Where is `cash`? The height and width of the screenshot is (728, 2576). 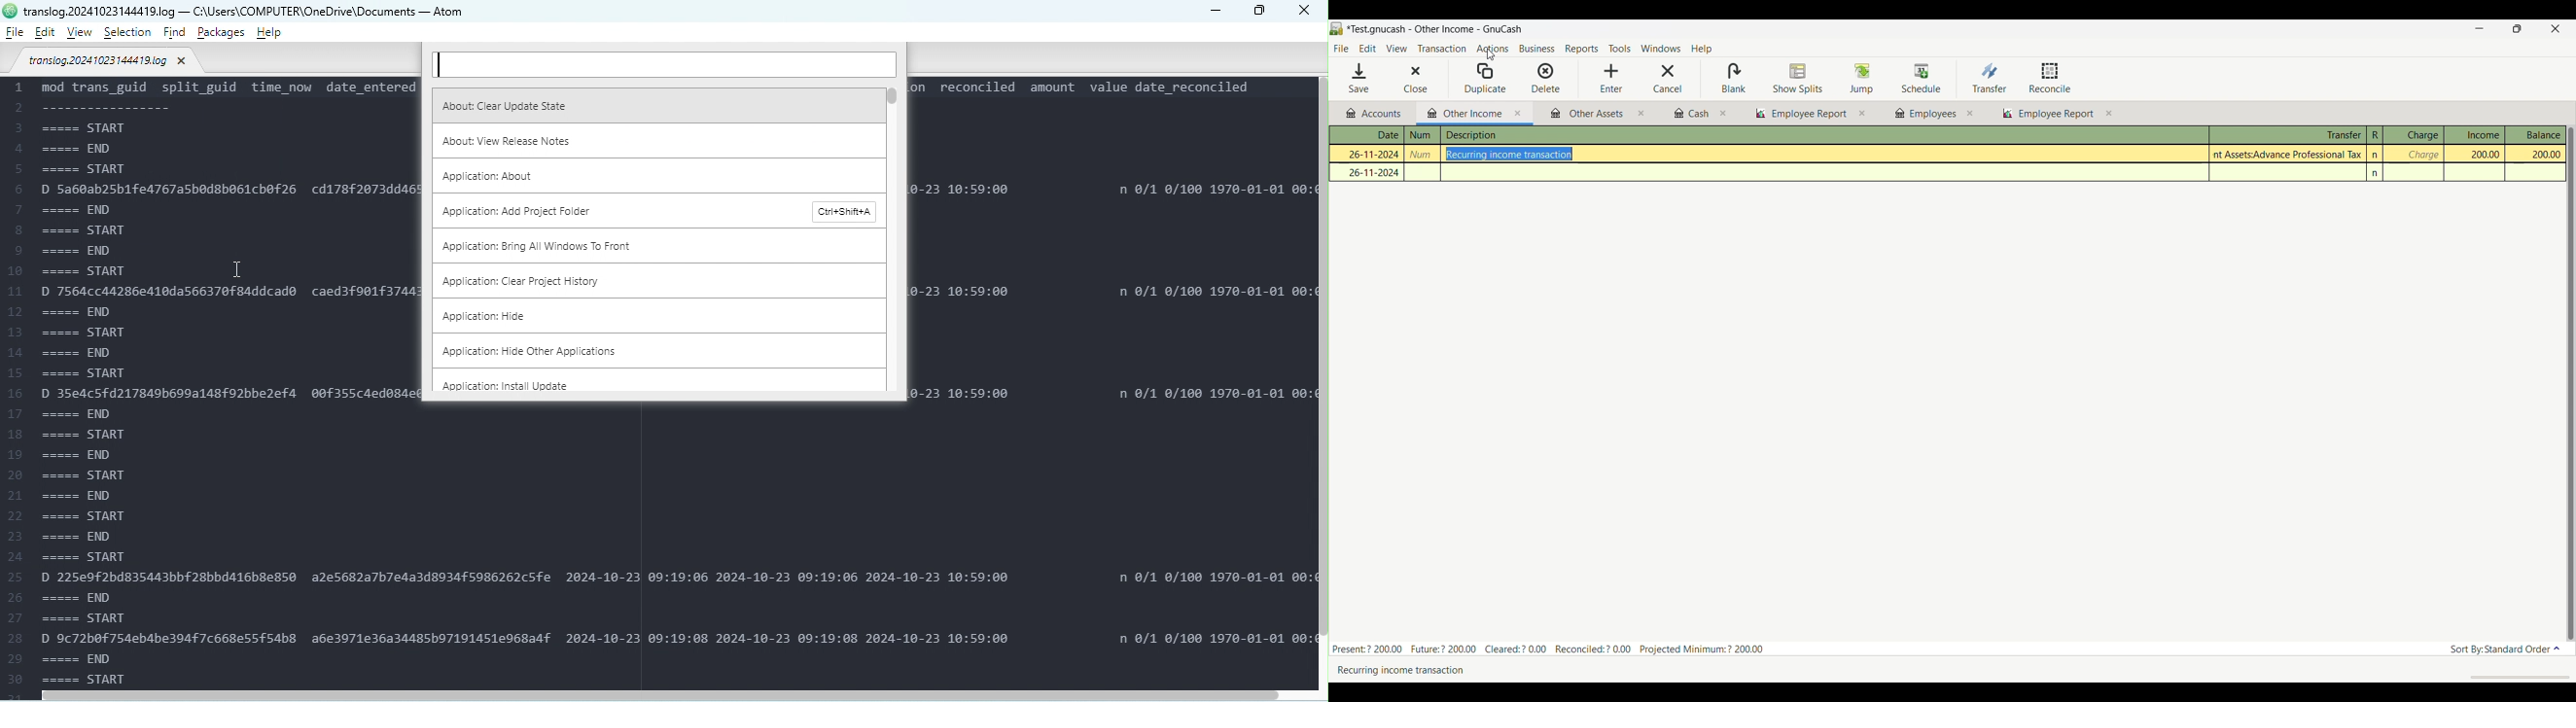 cash is located at coordinates (1690, 114).